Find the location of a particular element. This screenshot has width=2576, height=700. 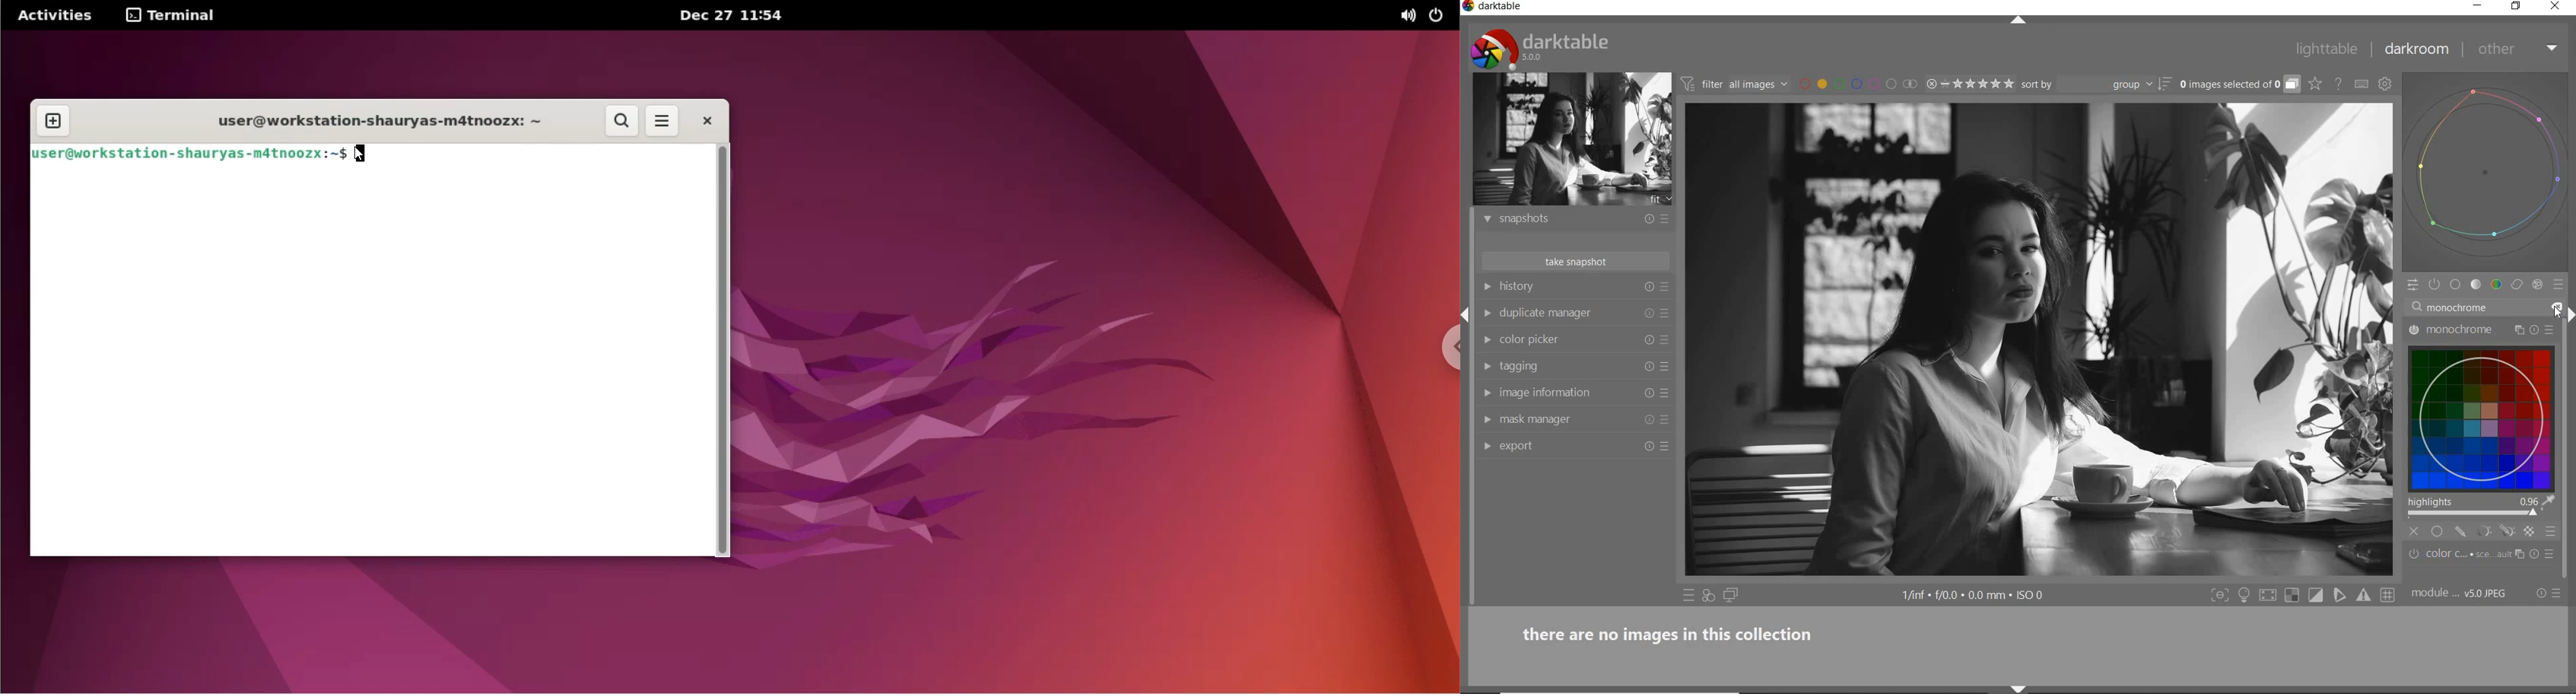

show module is located at coordinates (1485, 367).